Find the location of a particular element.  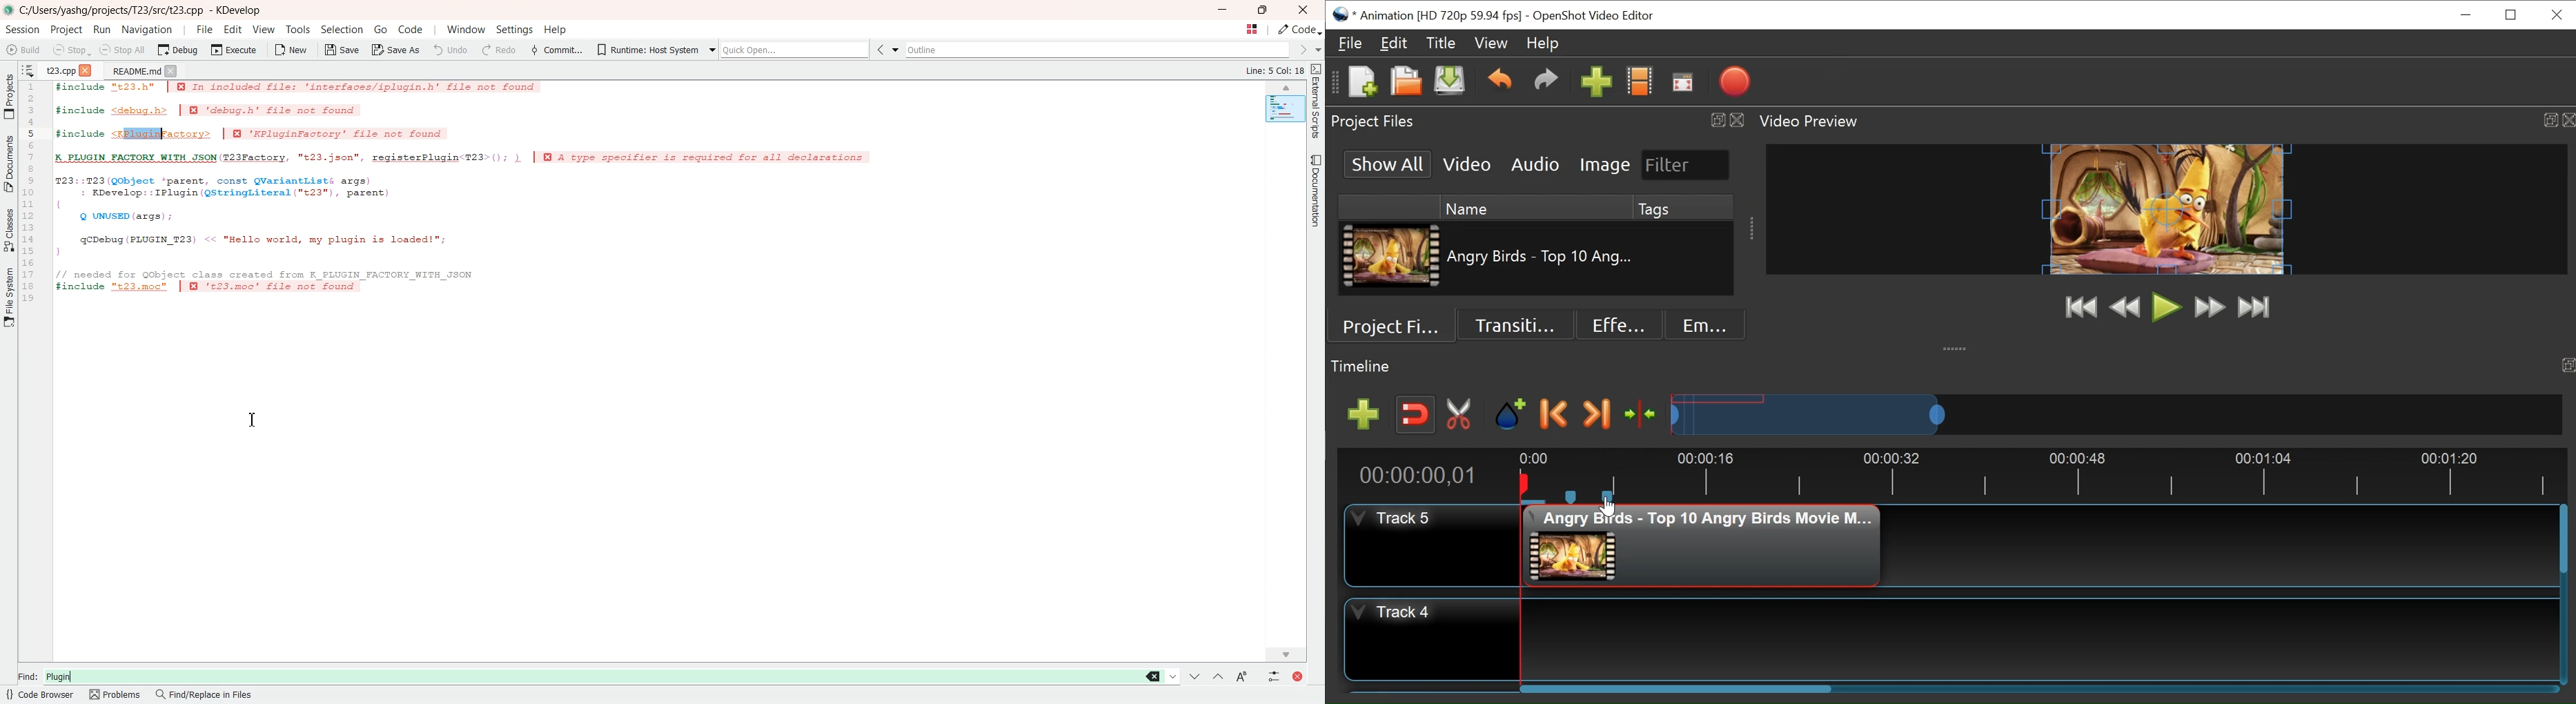

Clip is located at coordinates (1391, 256).